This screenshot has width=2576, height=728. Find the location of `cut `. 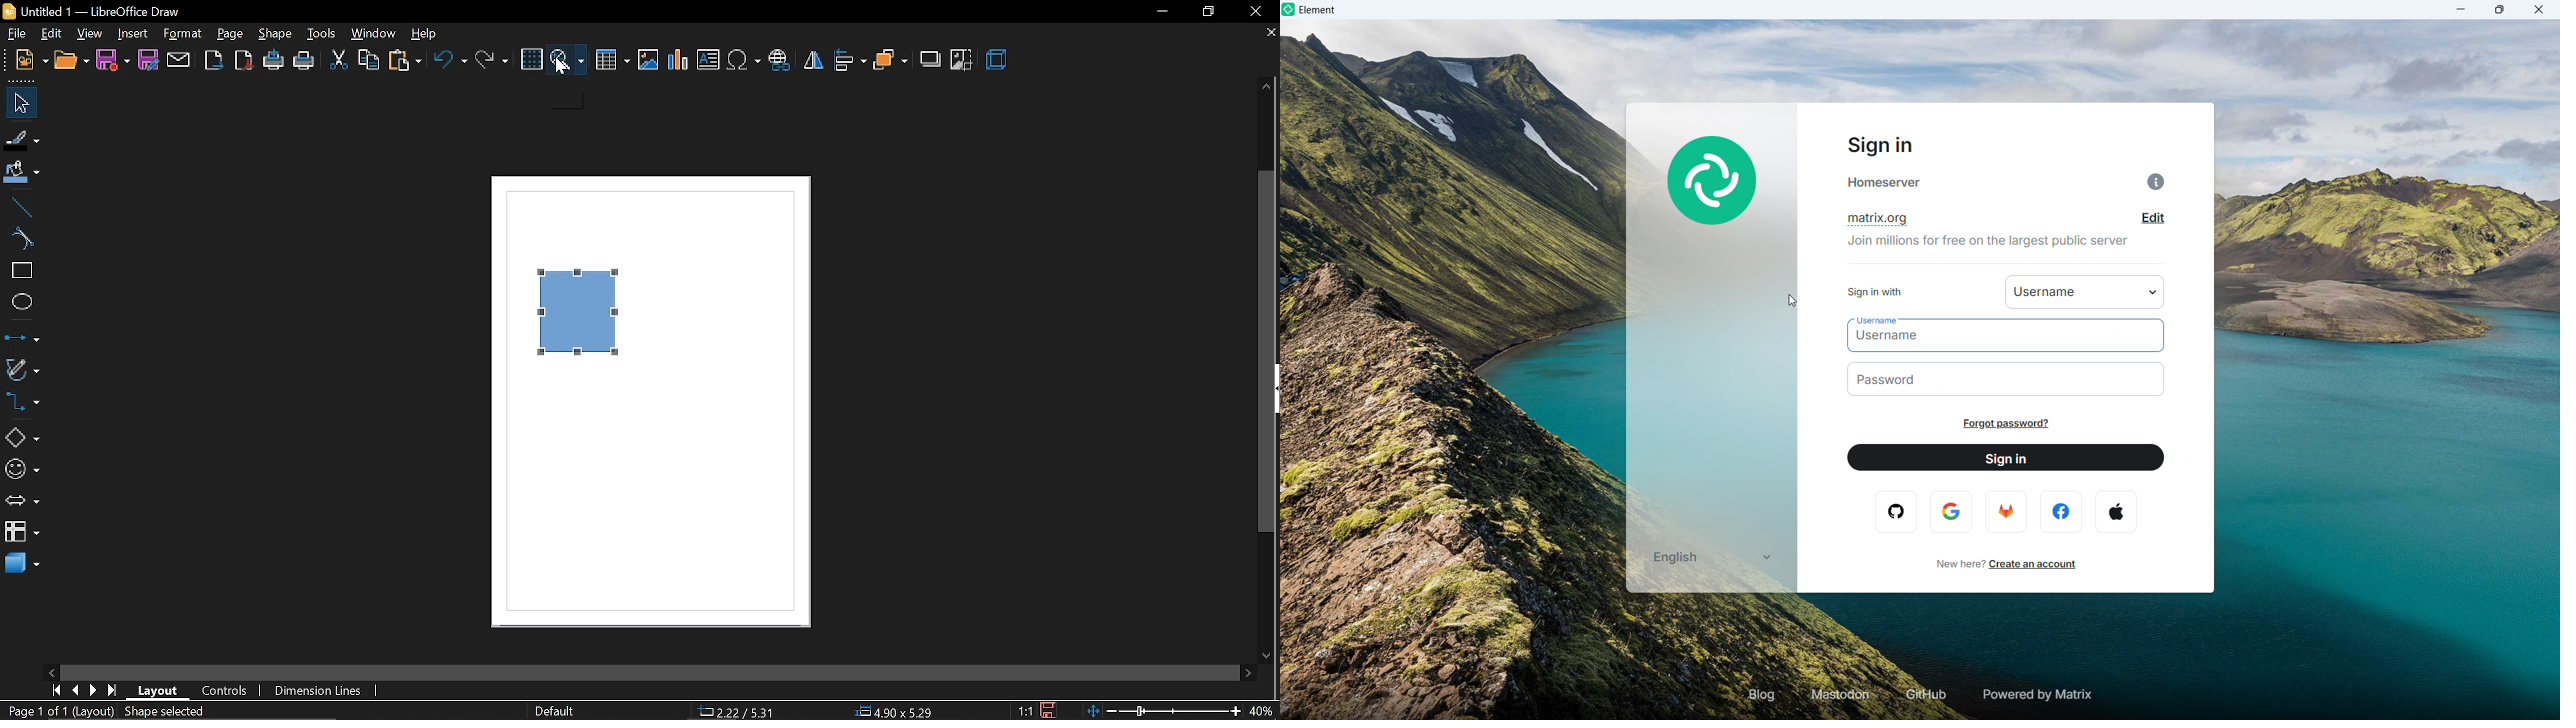

cut  is located at coordinates (338, 60).